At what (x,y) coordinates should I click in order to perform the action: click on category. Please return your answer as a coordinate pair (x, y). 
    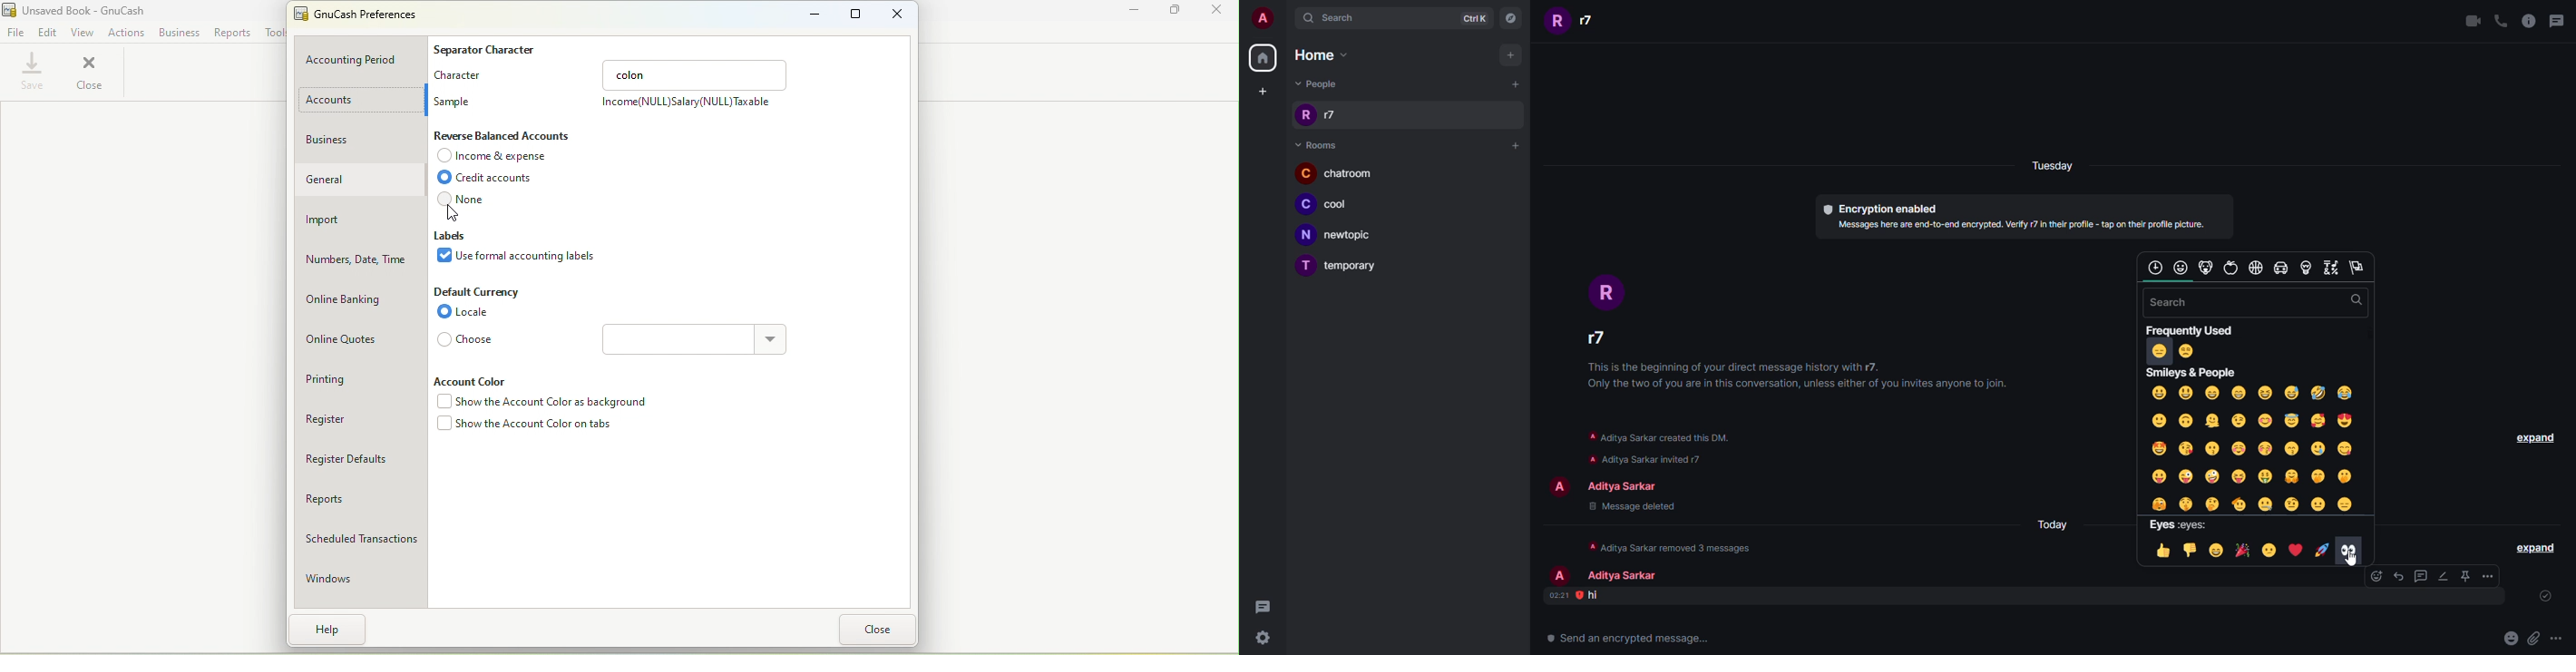
    Looking at the image, I should click on (2258, 268).